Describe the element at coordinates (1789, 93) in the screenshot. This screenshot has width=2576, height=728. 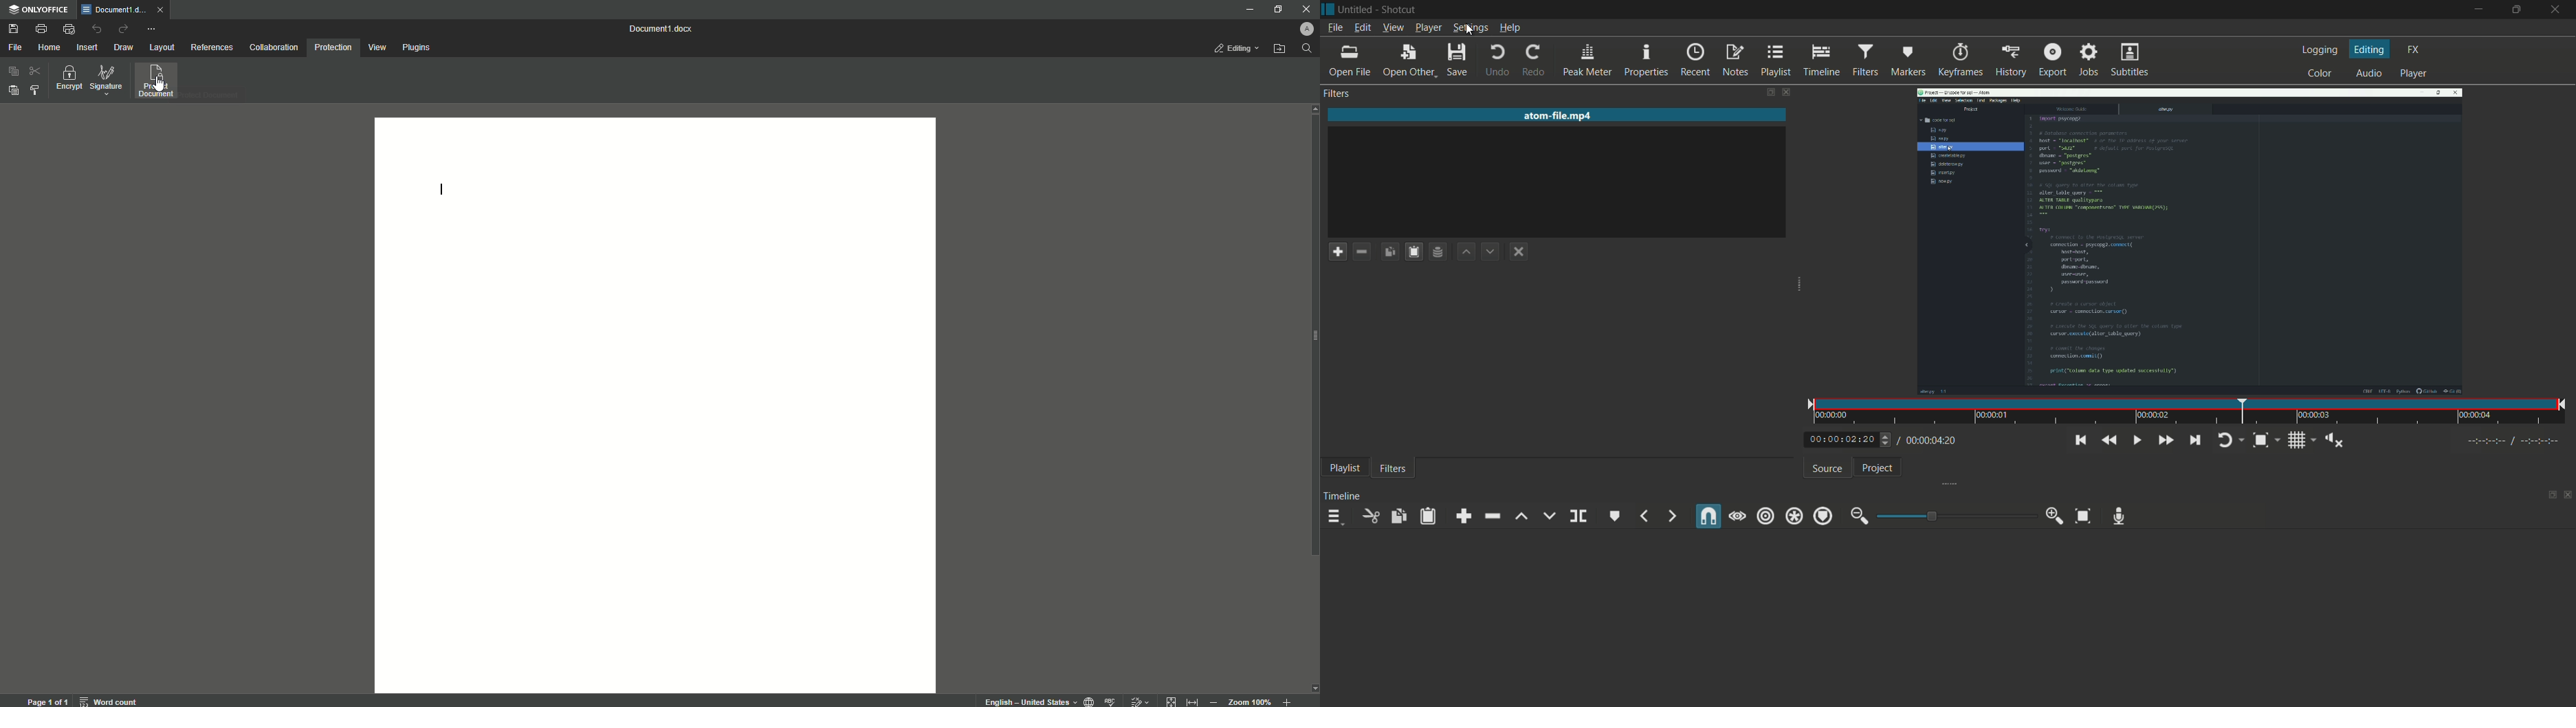
I see `close filters` at that location.